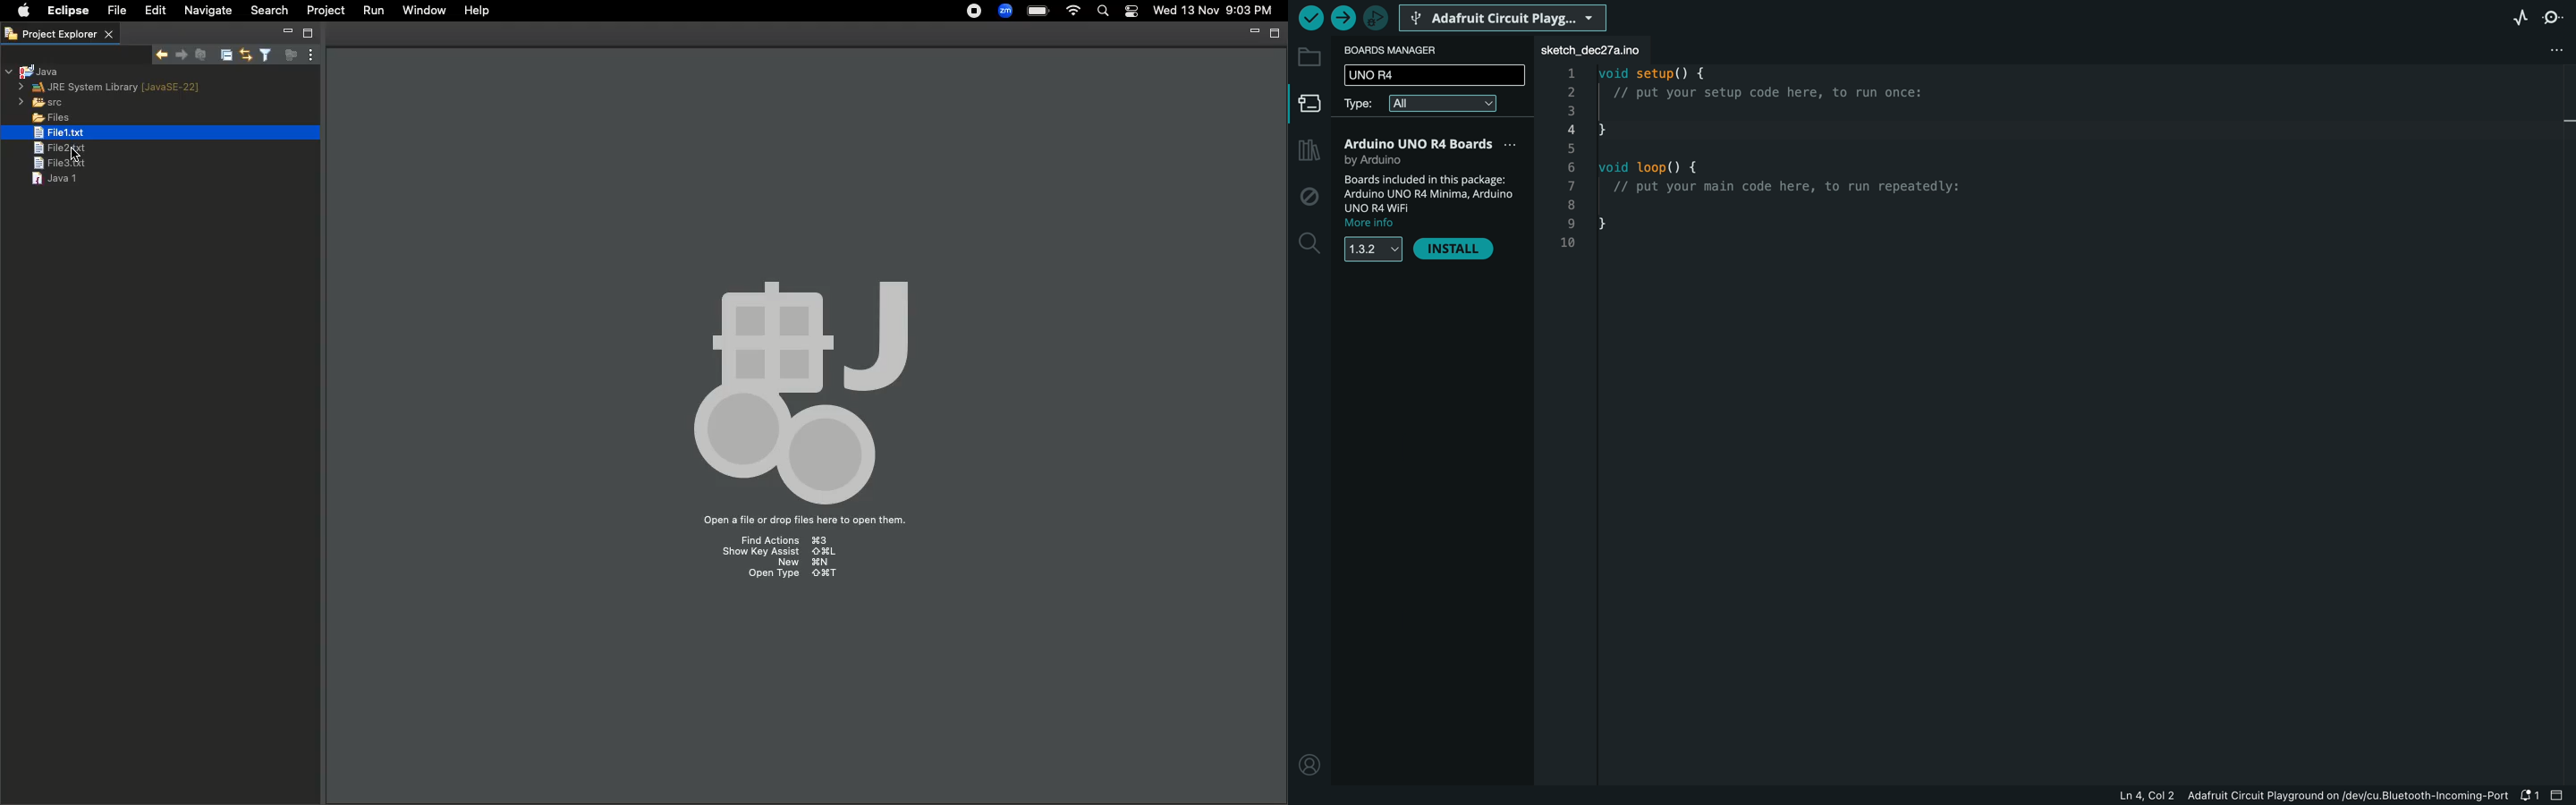  Describe the element at coordinates (2559, 795) in the screenshot. I see `close slide bar` at that location.